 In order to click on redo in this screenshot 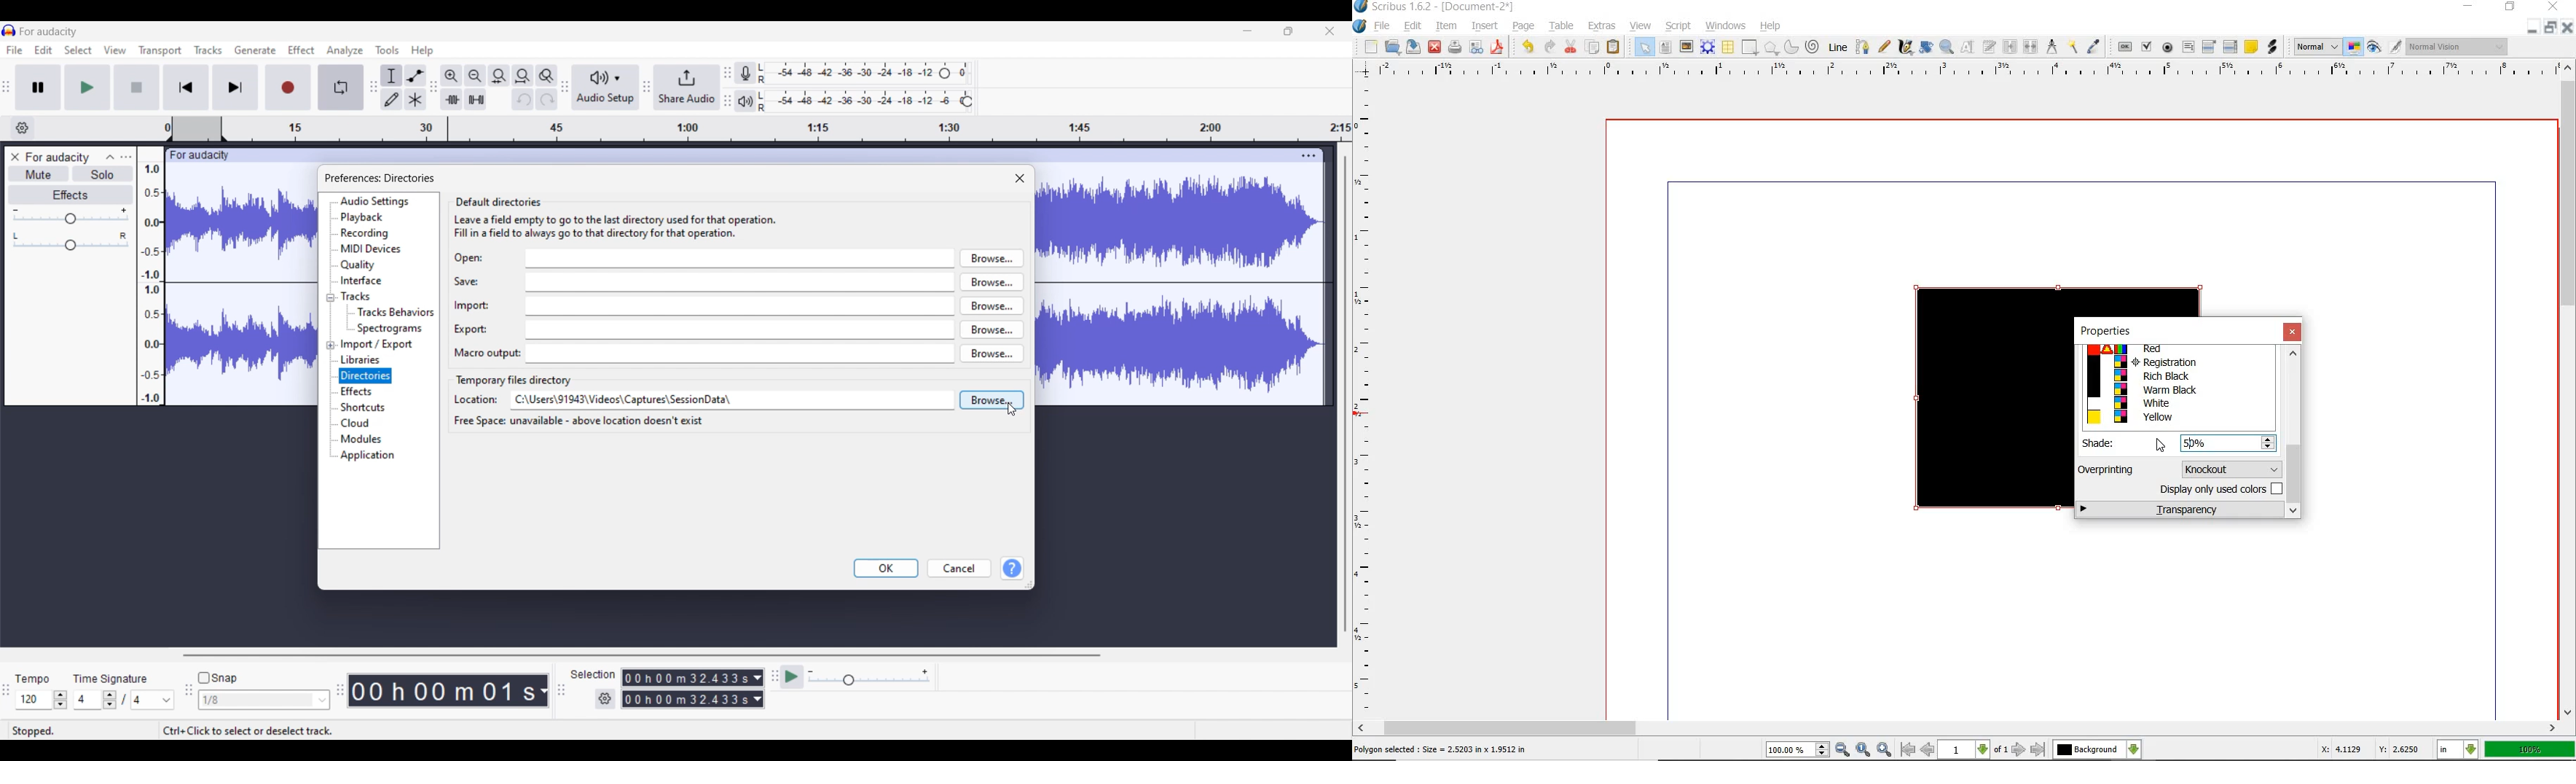, I will do `click(1549, 47)`.